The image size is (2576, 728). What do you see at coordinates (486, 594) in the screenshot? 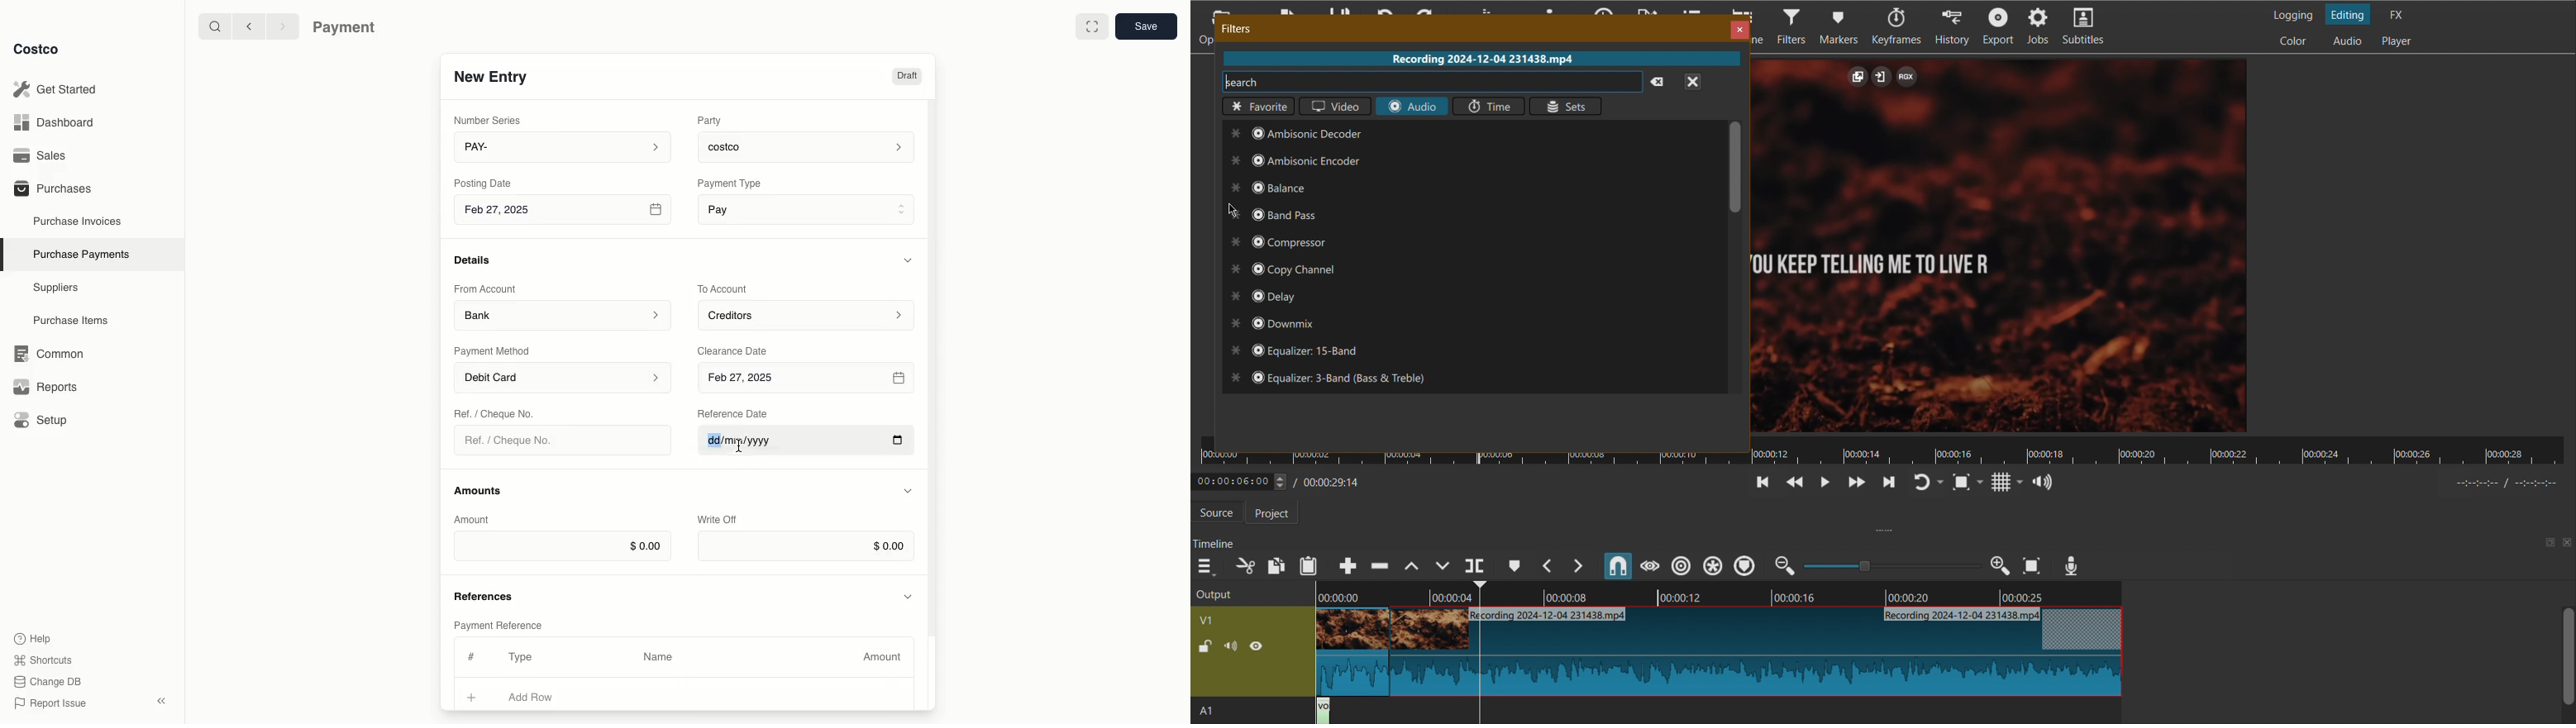
I see `References` at bounding box center [486, 594].